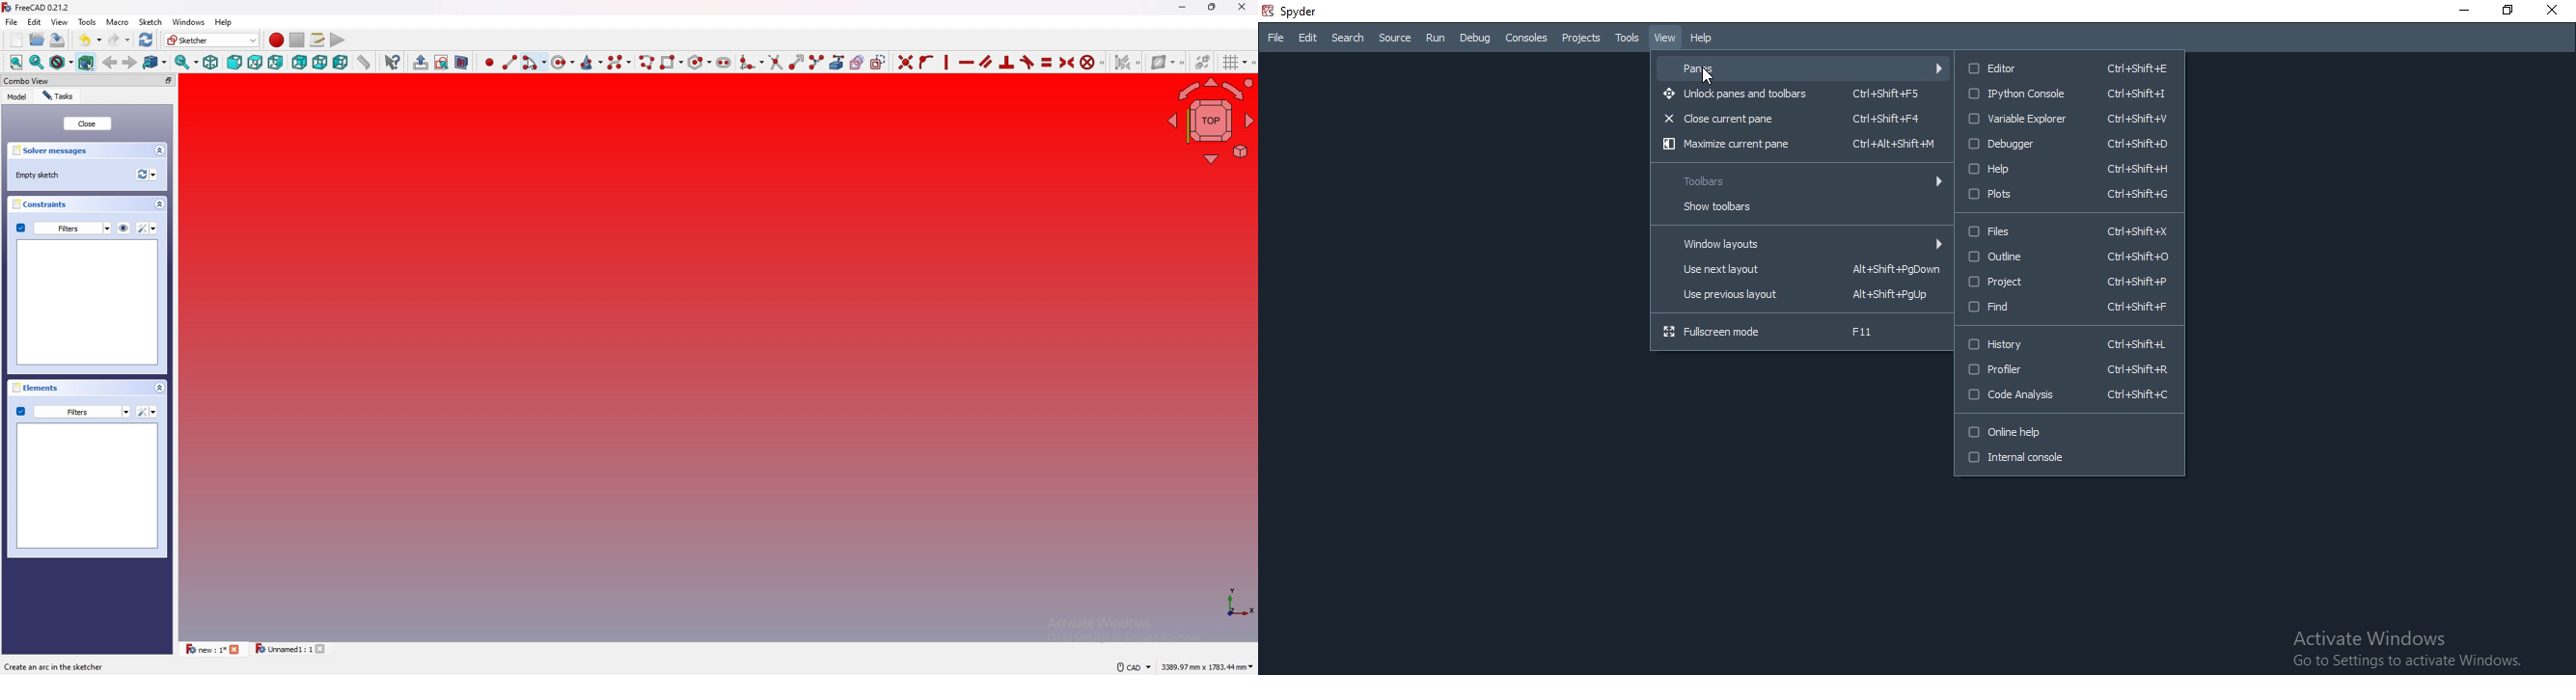 The width and height of the screenshot is (2576, 700). What do you see at coordinates (2069, 430) in the screenshot?
I see `Online help` at bounding box center [2069, 430].